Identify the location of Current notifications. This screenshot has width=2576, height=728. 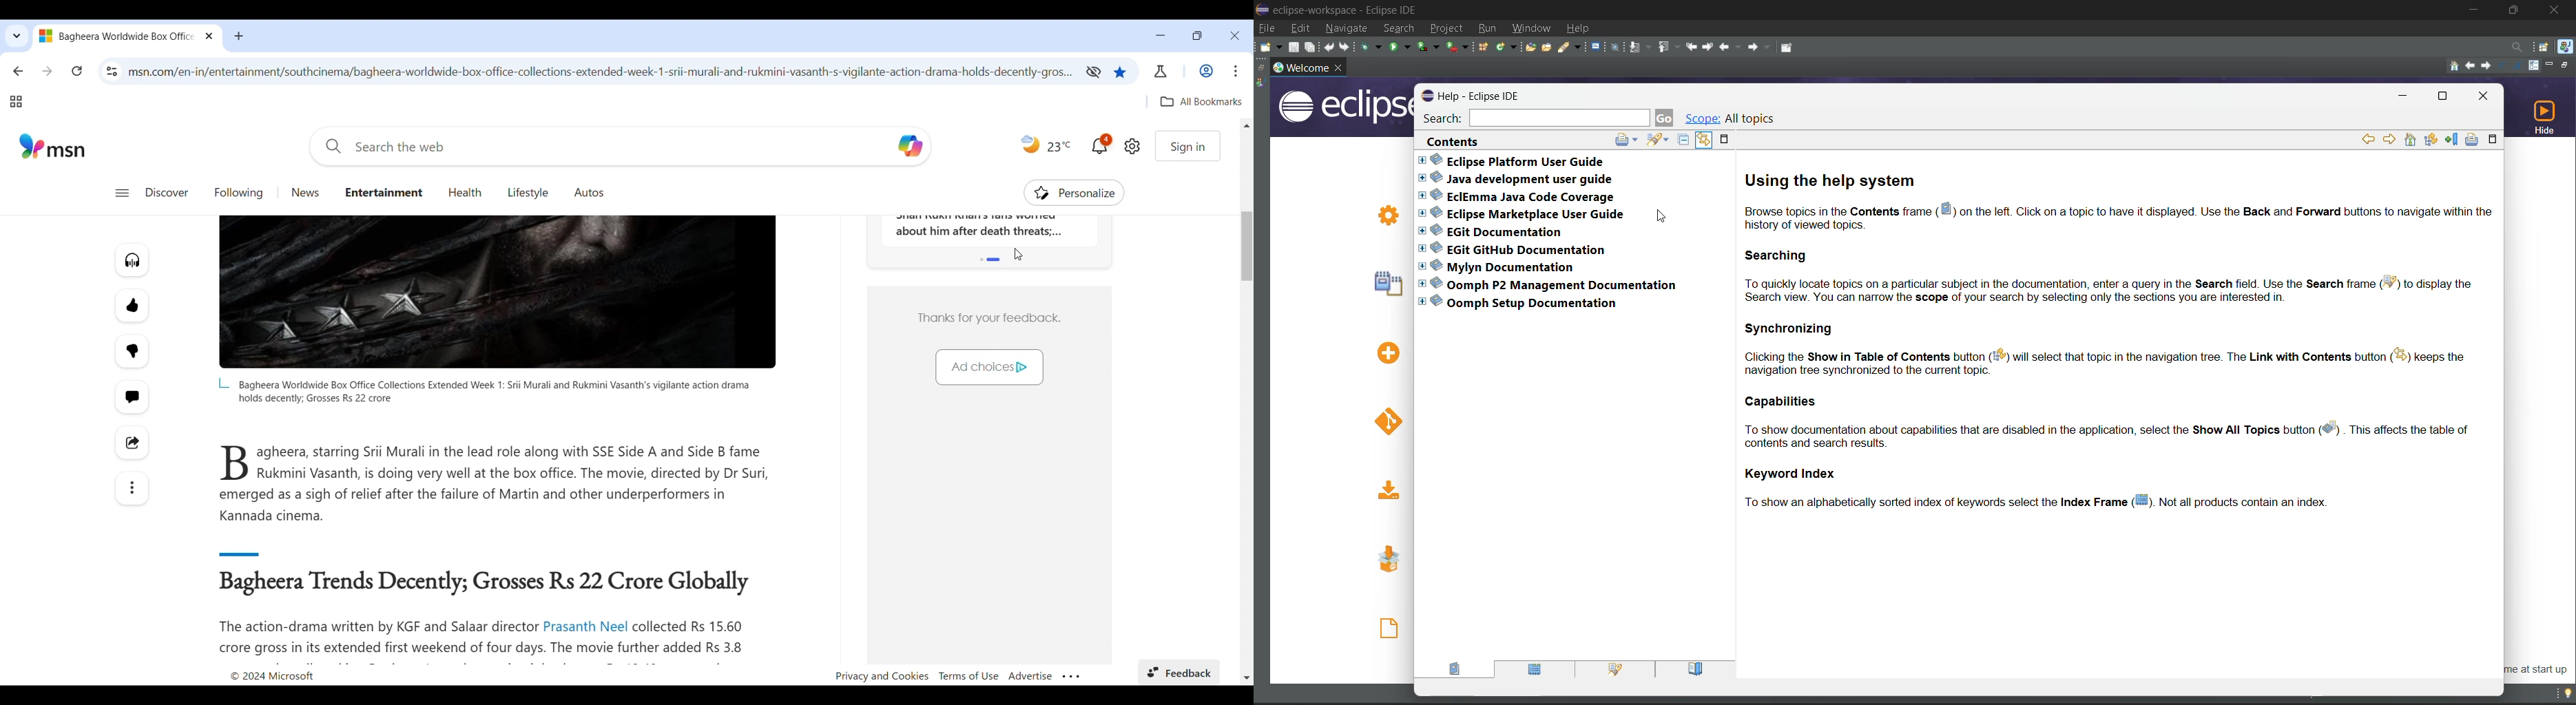
(1102, 144).